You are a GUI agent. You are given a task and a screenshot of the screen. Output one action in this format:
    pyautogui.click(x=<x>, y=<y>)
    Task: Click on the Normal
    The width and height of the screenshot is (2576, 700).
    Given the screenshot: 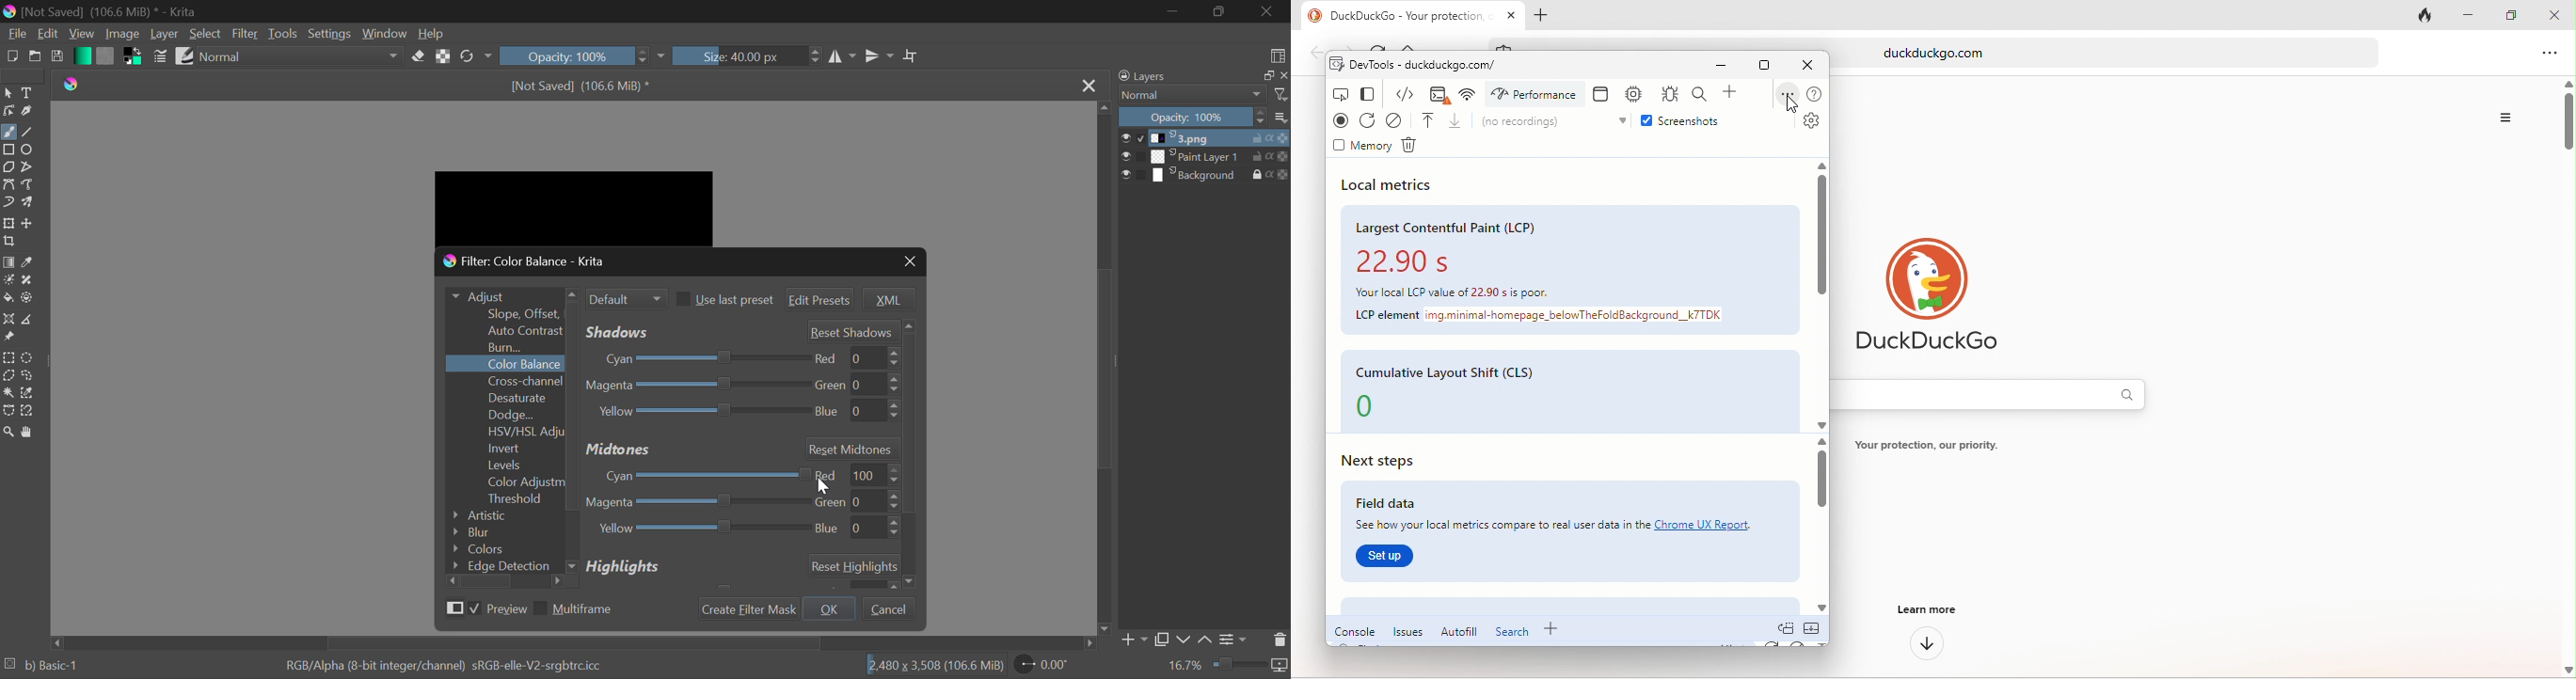 What is the action you would take?
    pyautogui.click(x=1191, y=96)
    